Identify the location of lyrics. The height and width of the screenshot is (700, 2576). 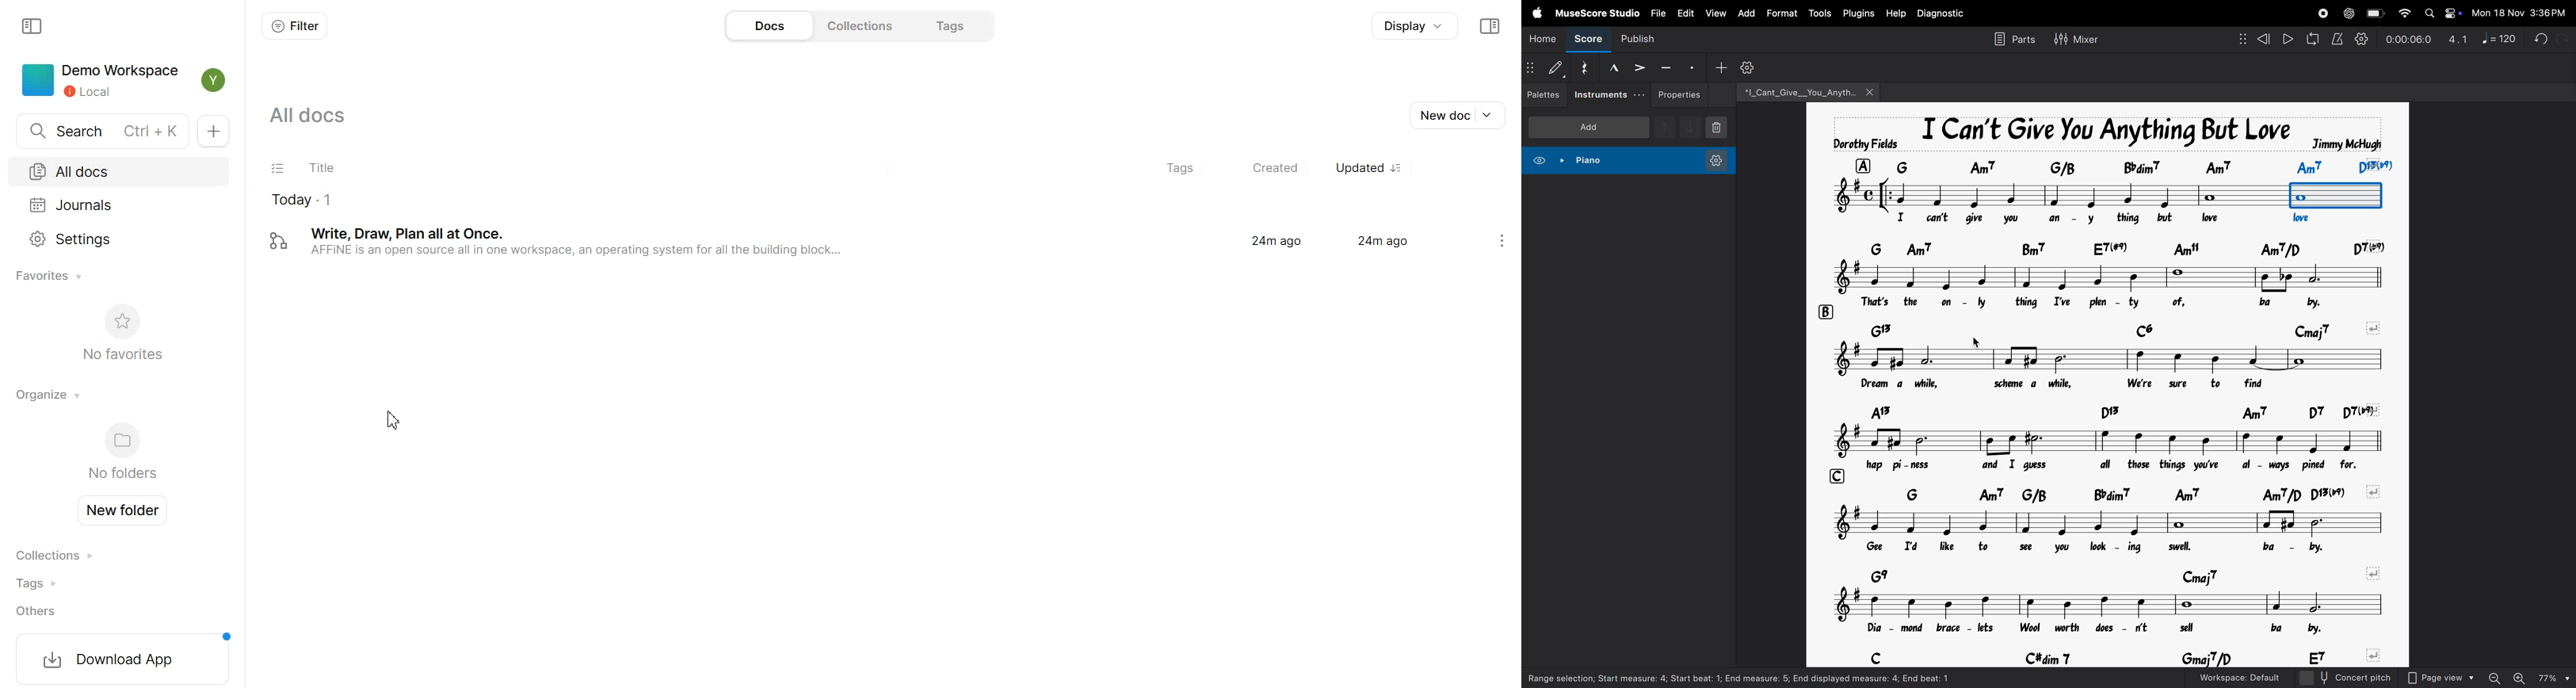
(2127, 551).